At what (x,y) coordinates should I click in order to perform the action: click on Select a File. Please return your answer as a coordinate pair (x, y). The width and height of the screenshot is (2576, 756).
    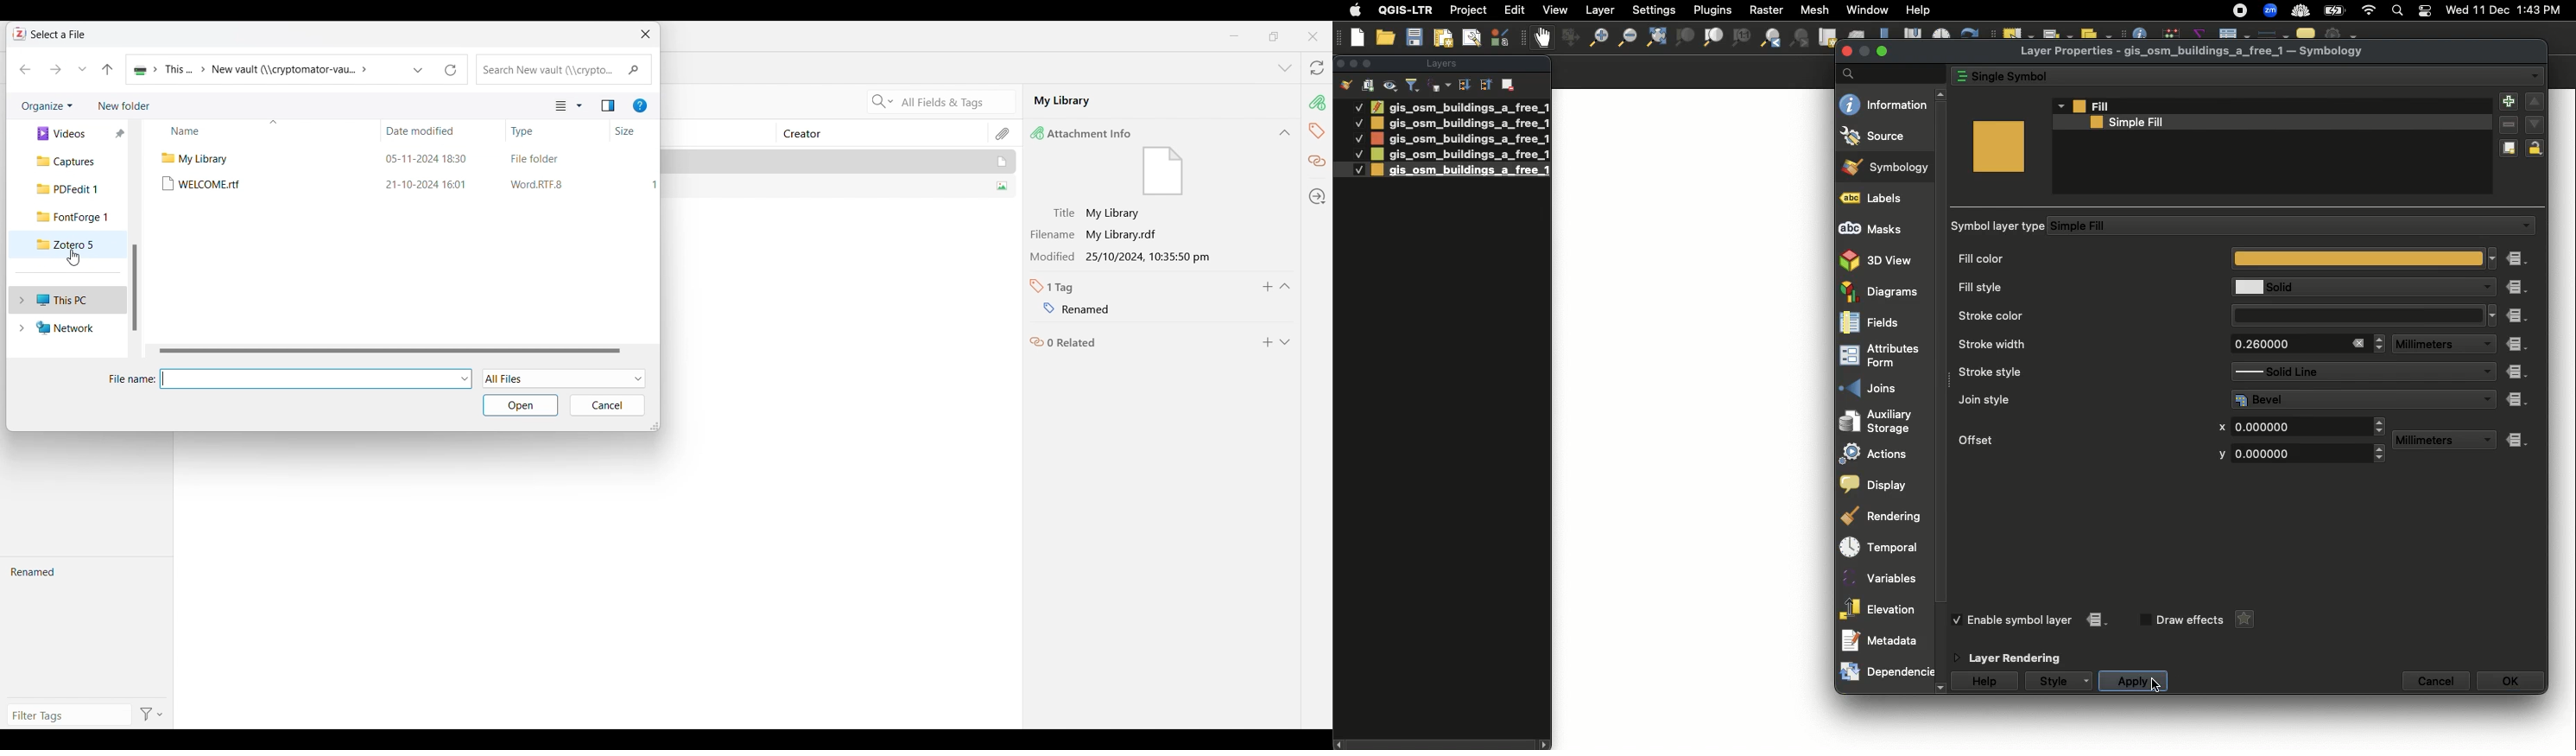
    Looking at the image, I should click on (58, 34).